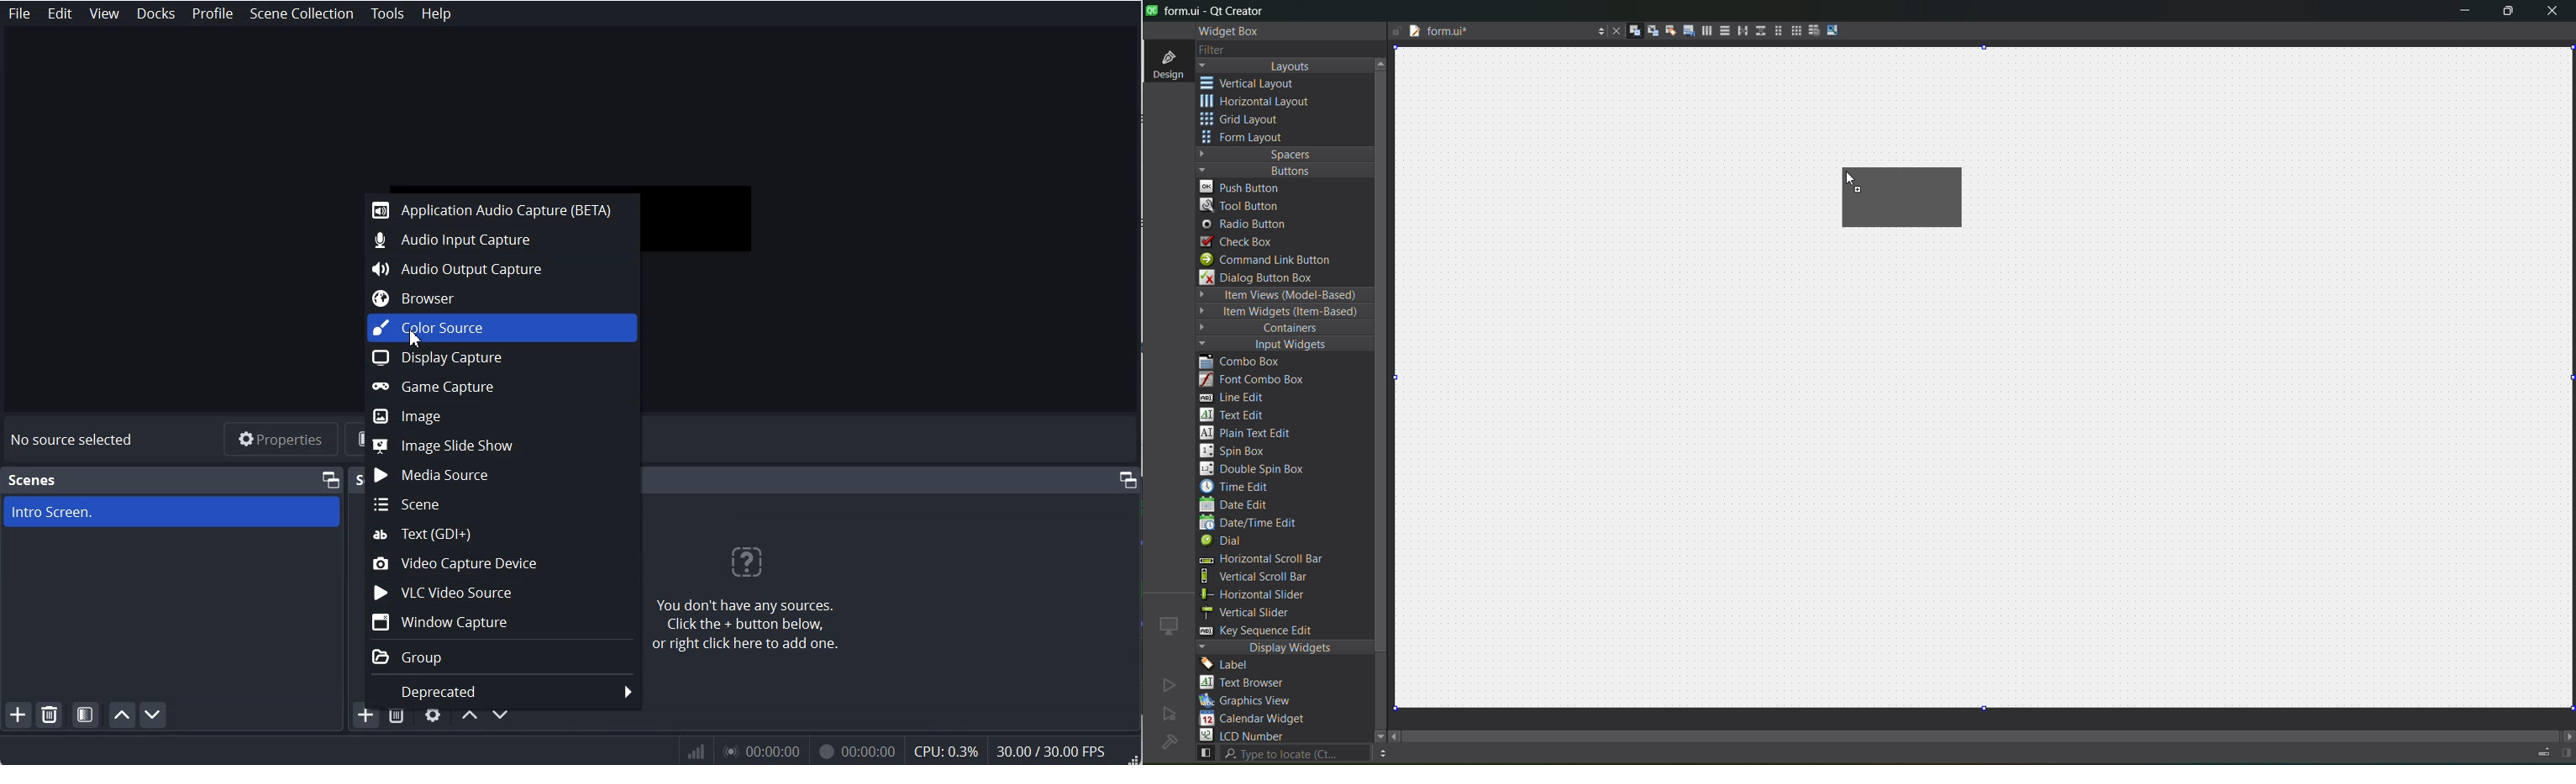 The height and width of the screenshot is (784, 2576). Describe the element at coordinates (51, 716) in the screenshot. I see `Remove Selected Scene` at that location.